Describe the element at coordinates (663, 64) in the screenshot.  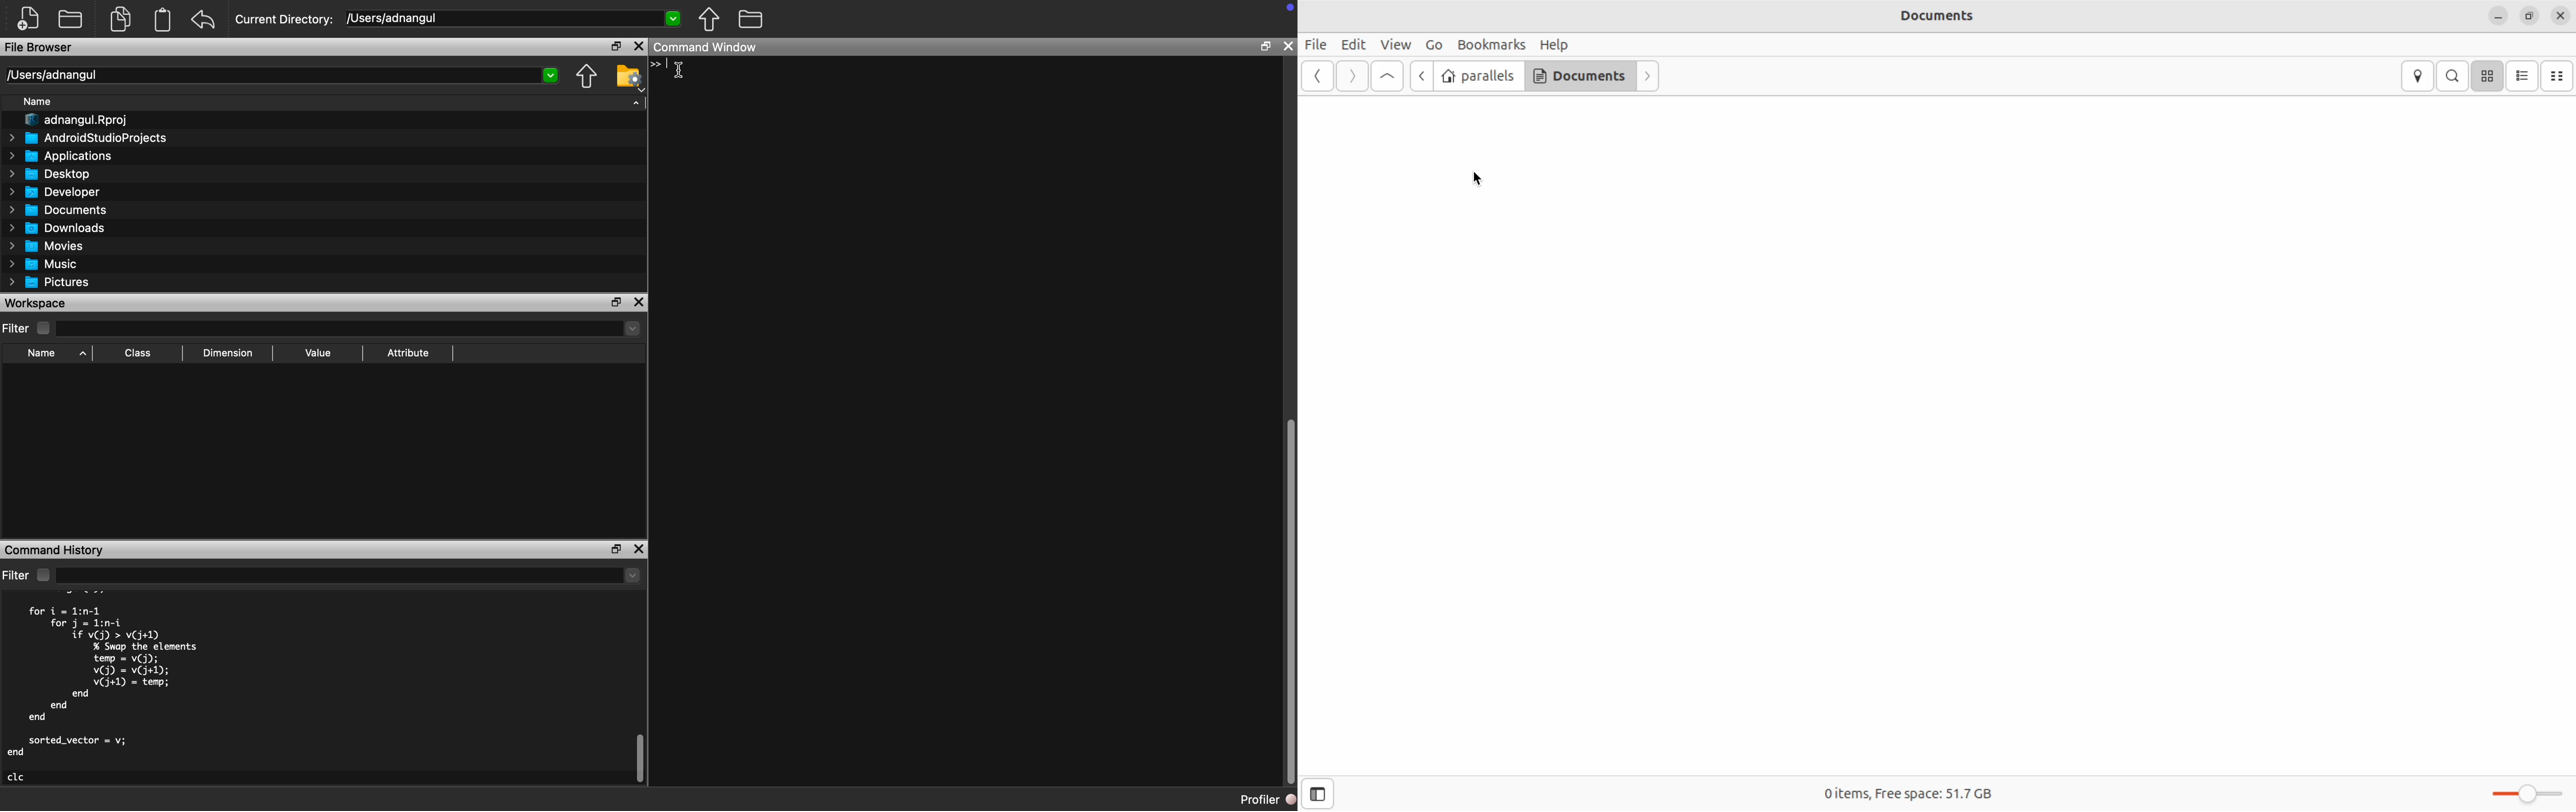
I see `Typing Indicator` at that location.